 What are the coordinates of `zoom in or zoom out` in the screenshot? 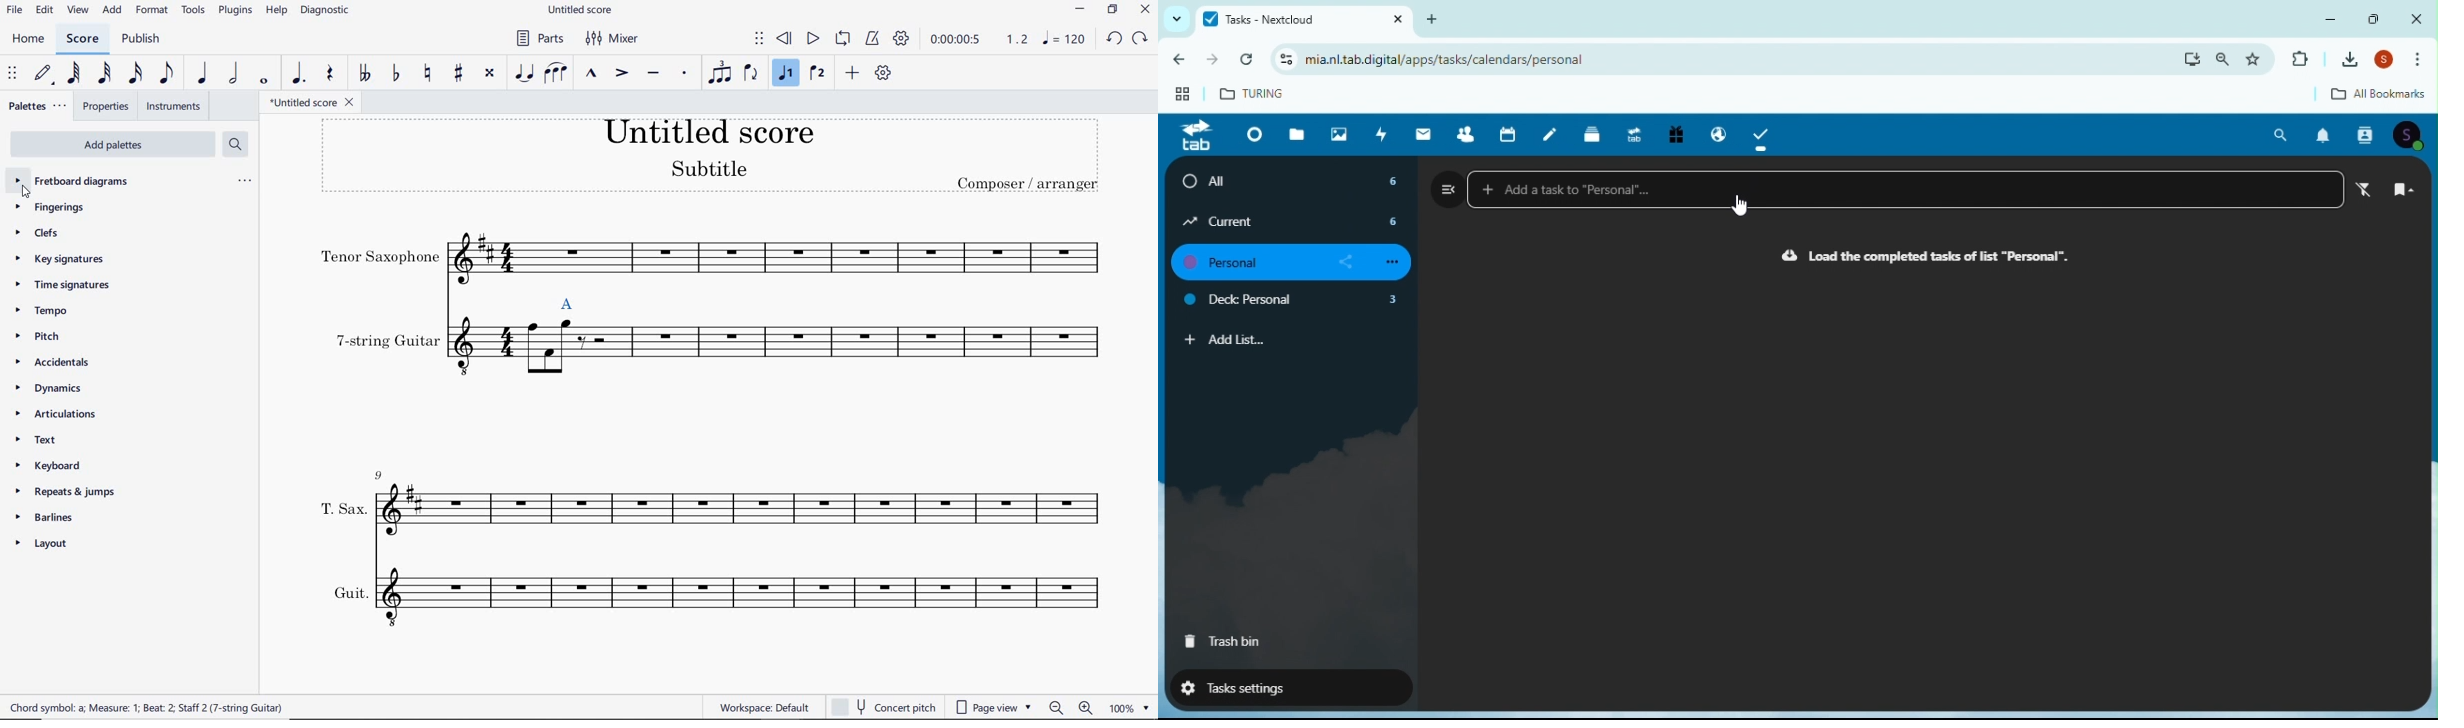 It's located at (1071, 706).